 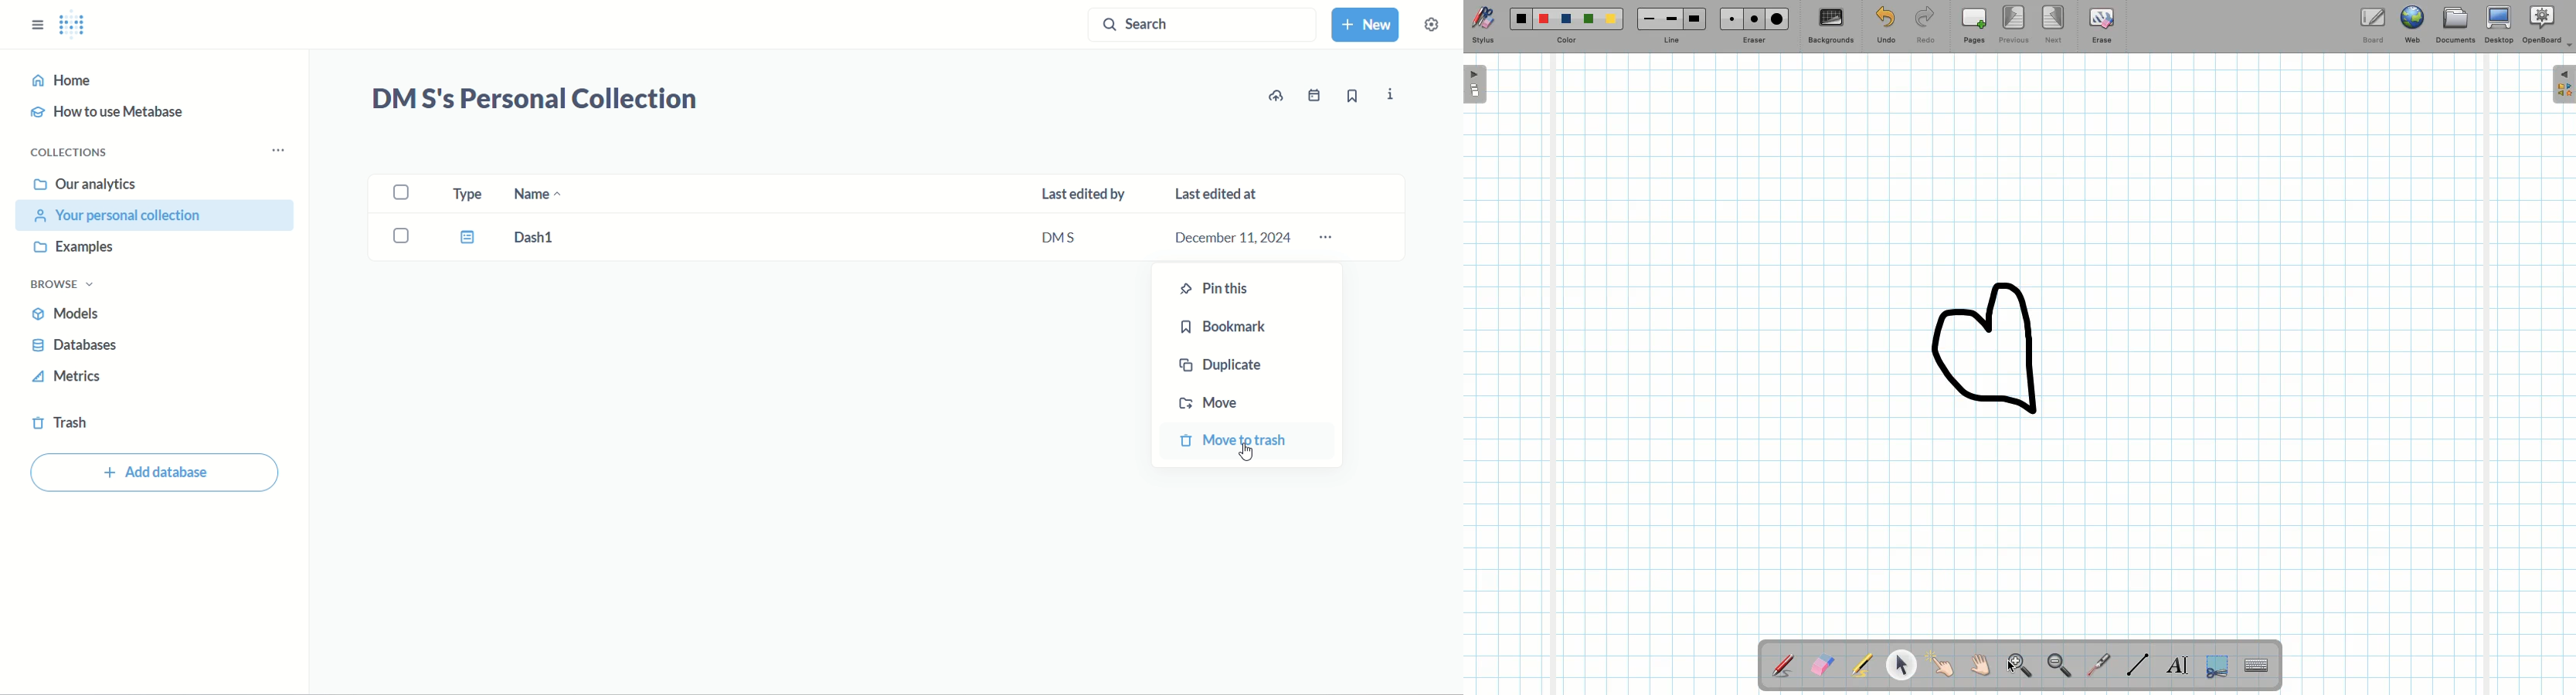 I want to click on last edited at, so click(x=1225, y=189).